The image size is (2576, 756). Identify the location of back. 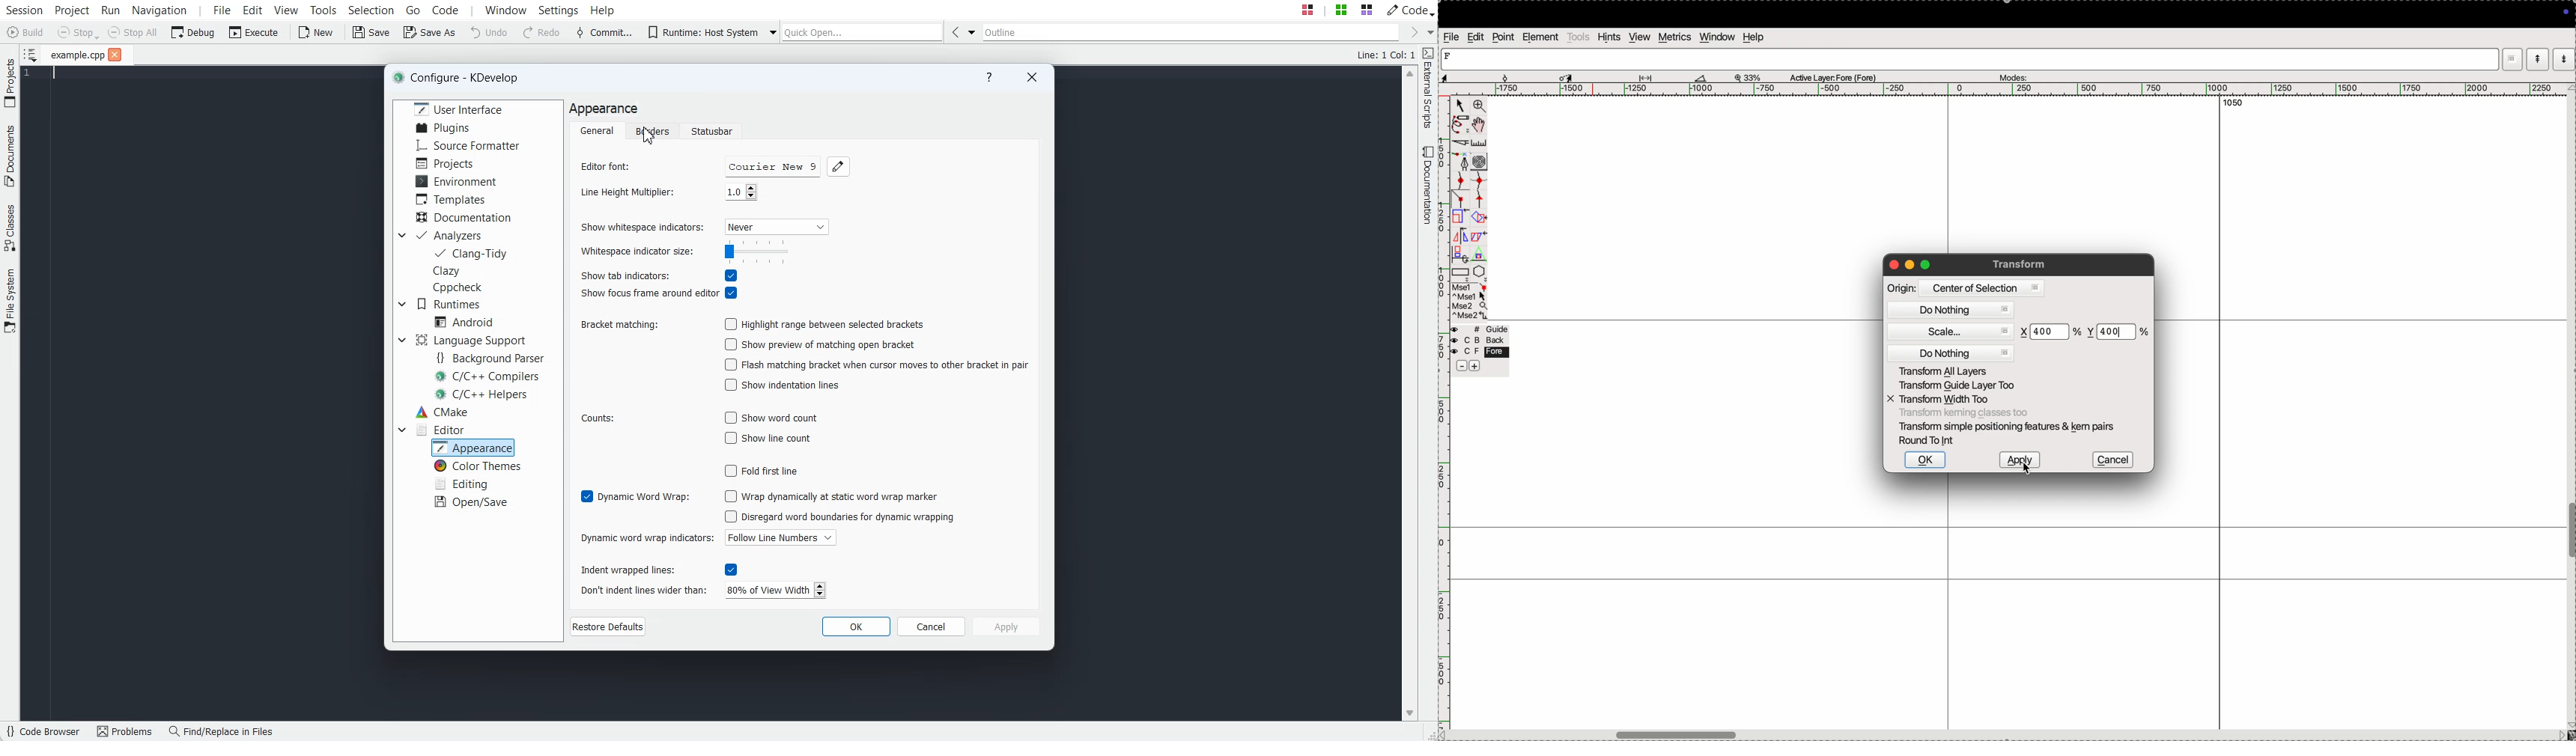
(1477, 341).